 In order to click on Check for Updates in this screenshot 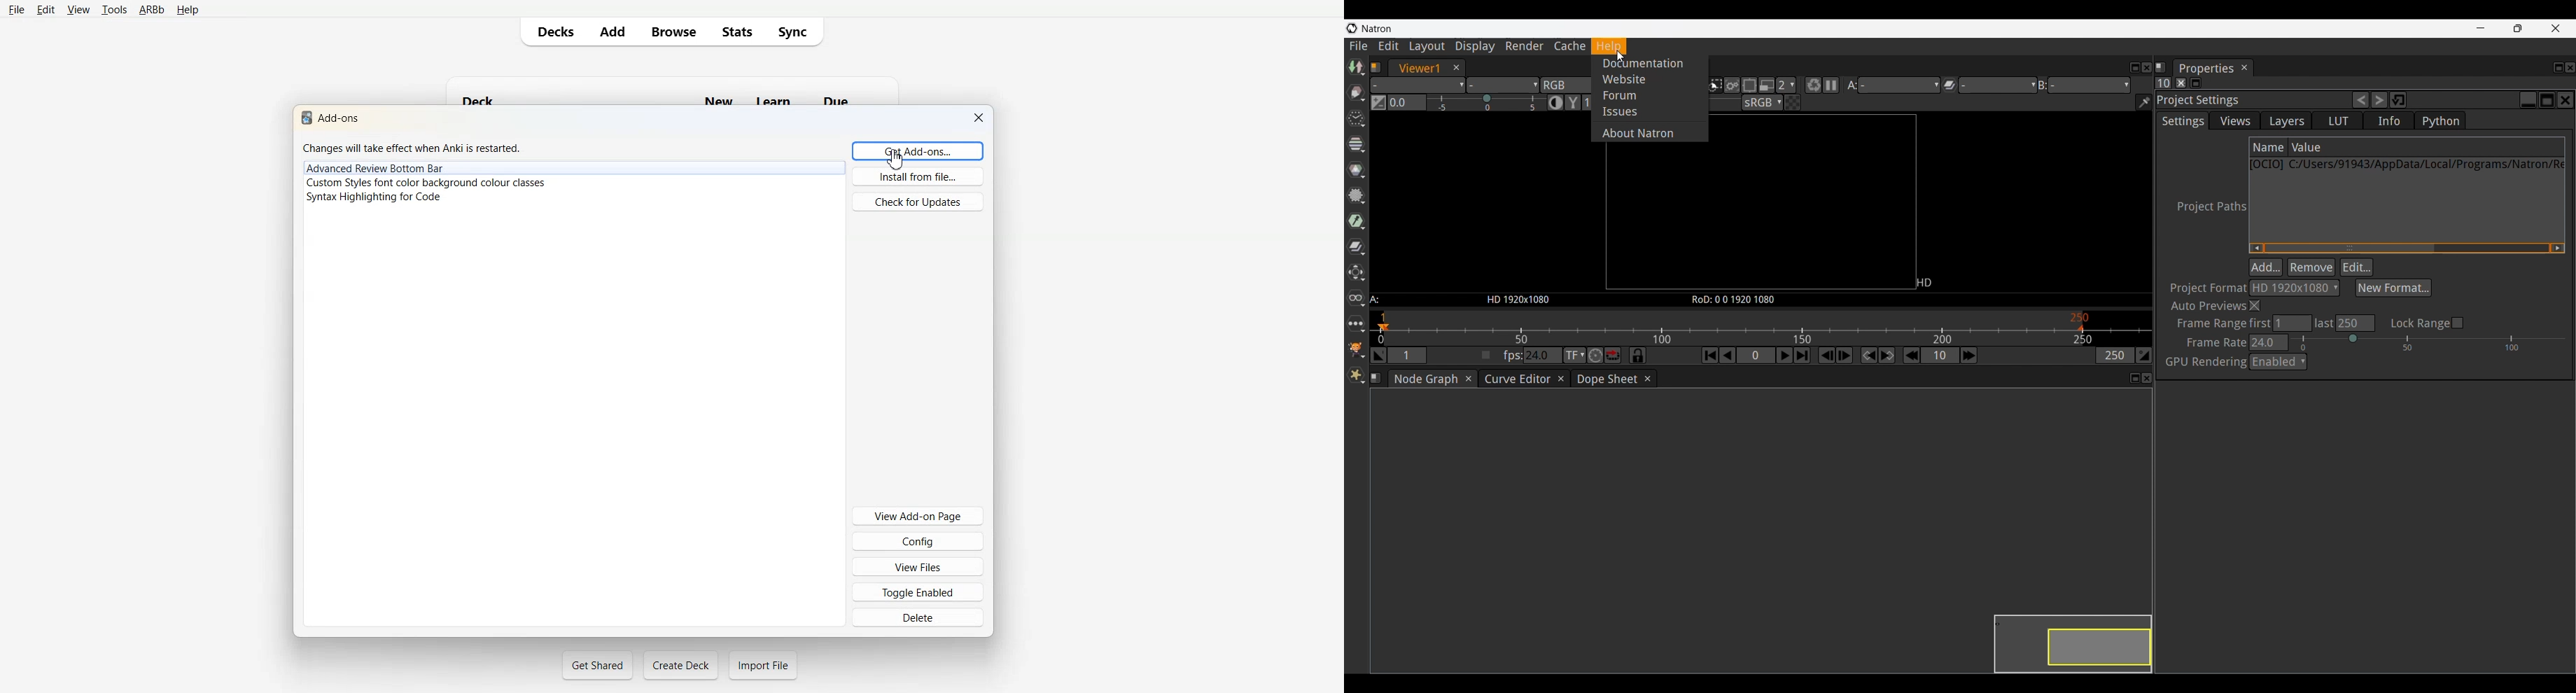, I will do `click(918, 202)`.